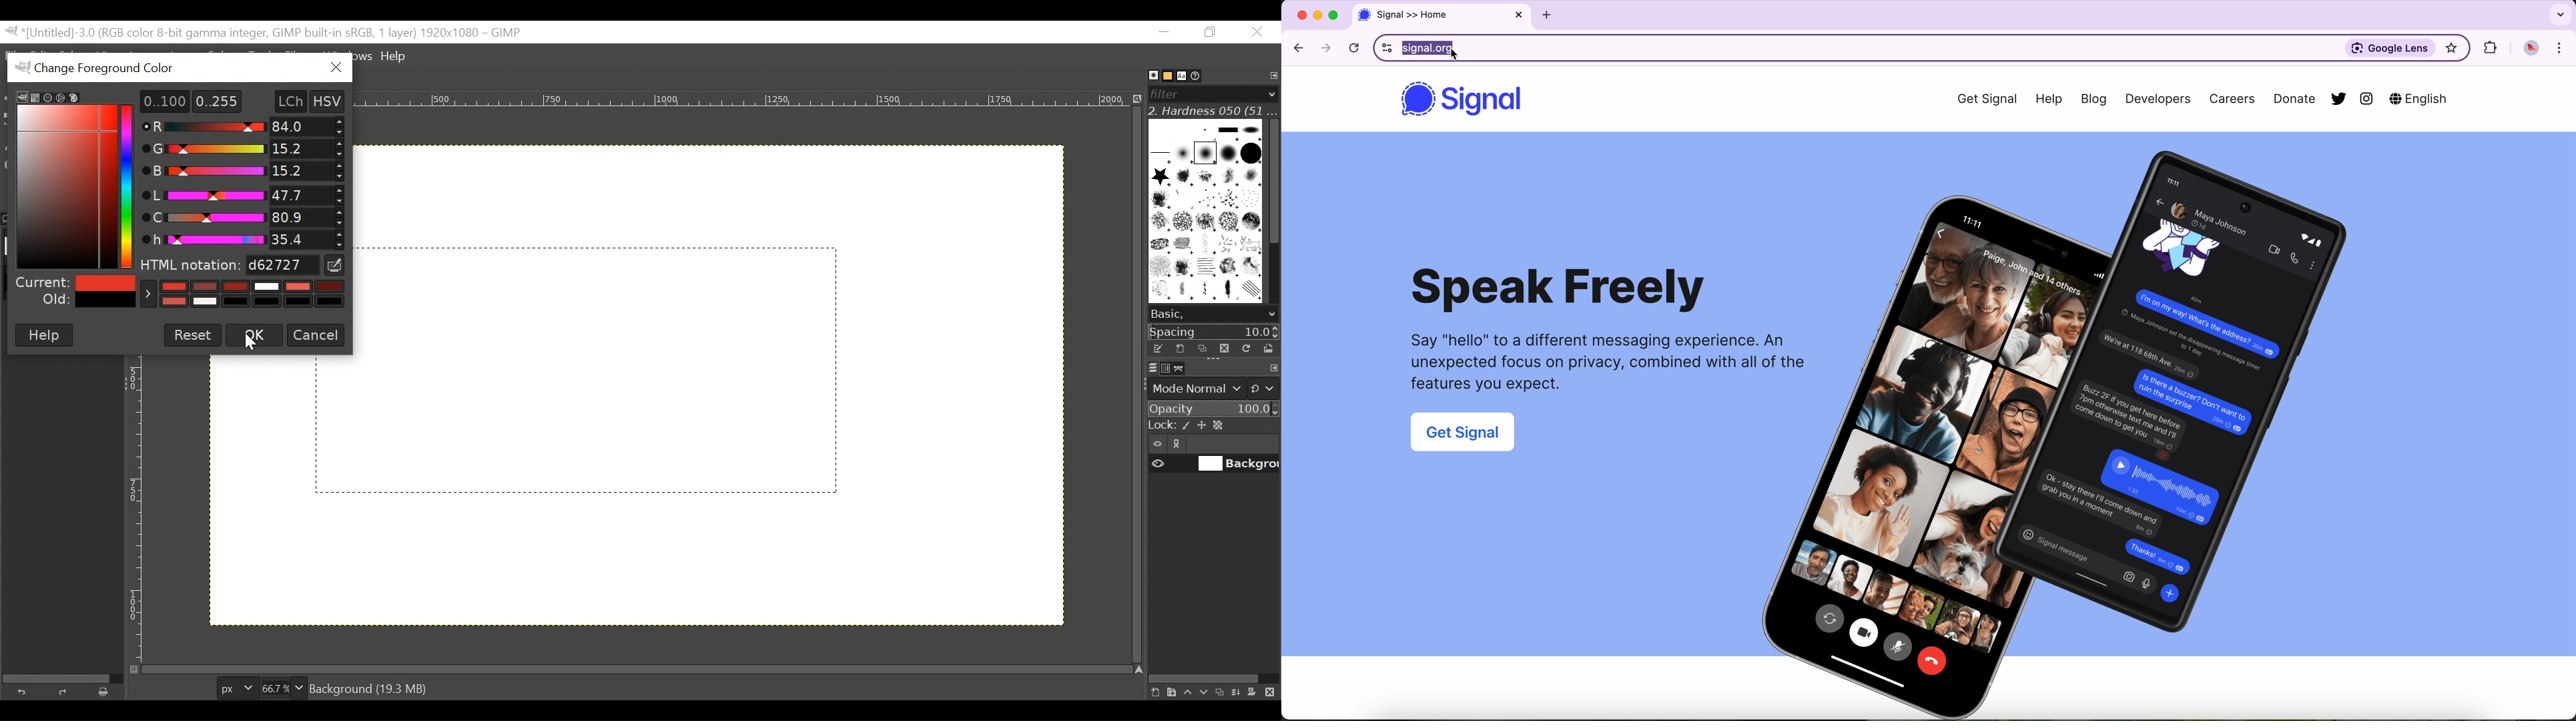  What do you see at coordinates (1465, 434) in the screenshot?
I see `Get Signal ` at bounding box center [1465, 434].